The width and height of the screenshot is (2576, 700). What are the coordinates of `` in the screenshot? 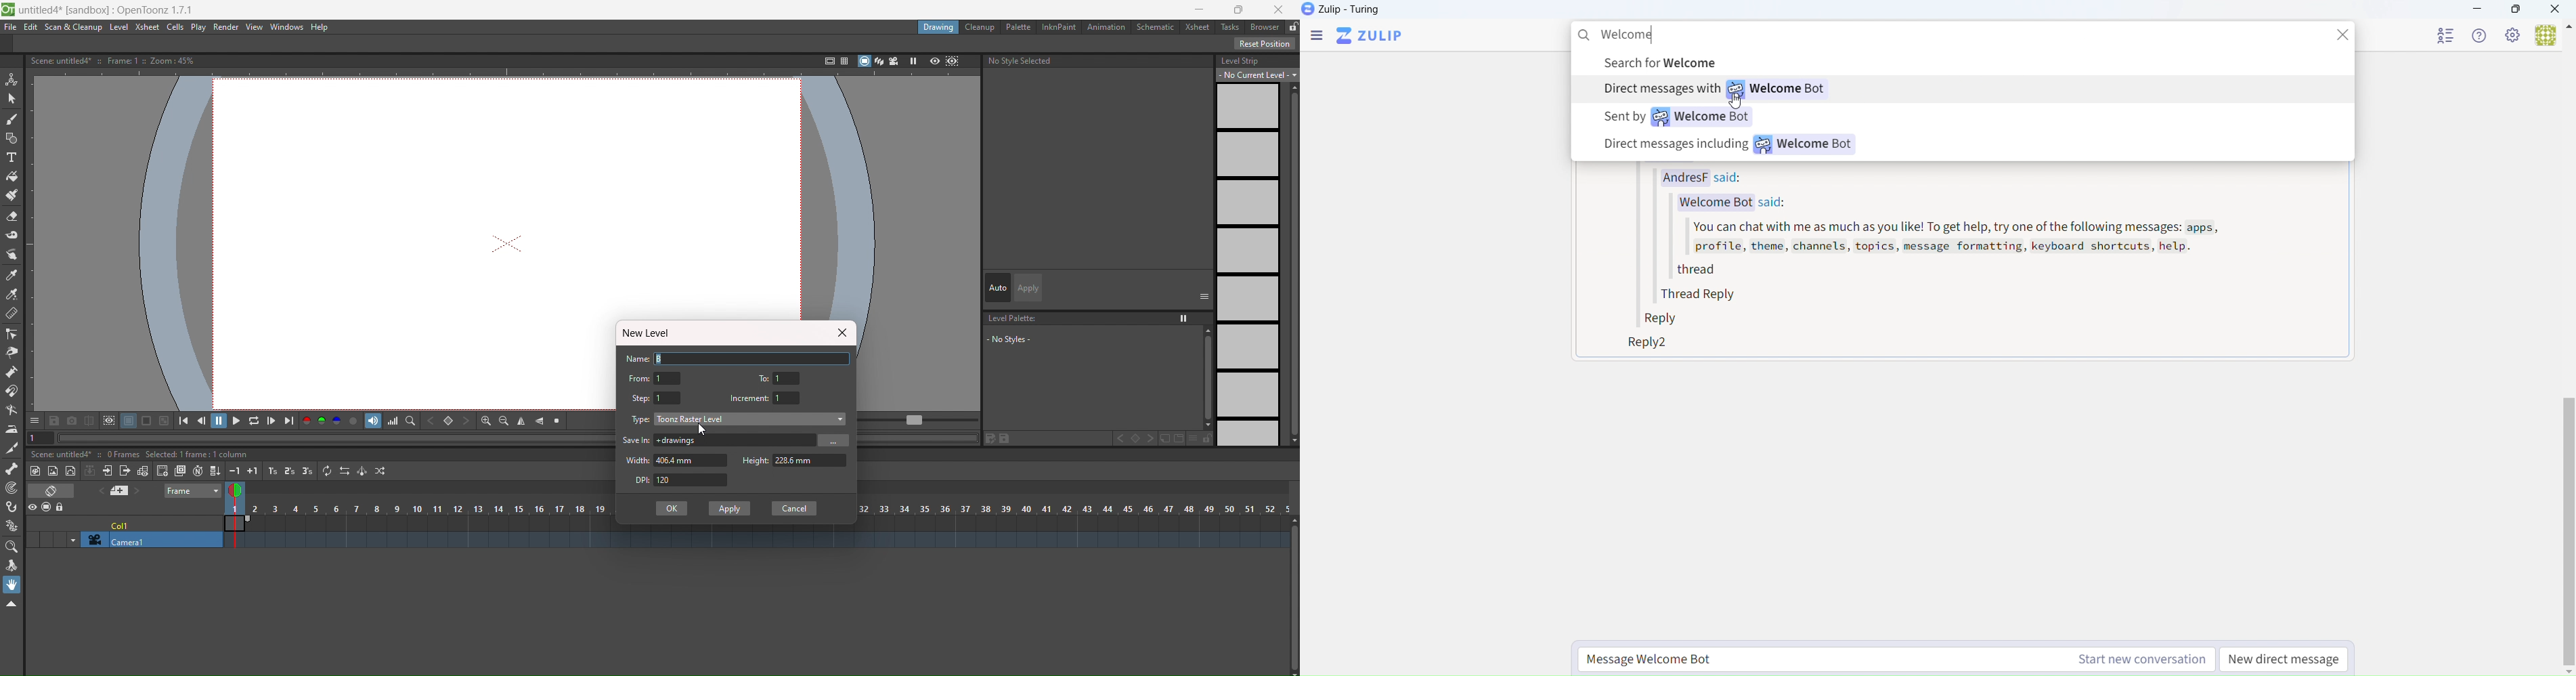 It's located at (2474, 9).